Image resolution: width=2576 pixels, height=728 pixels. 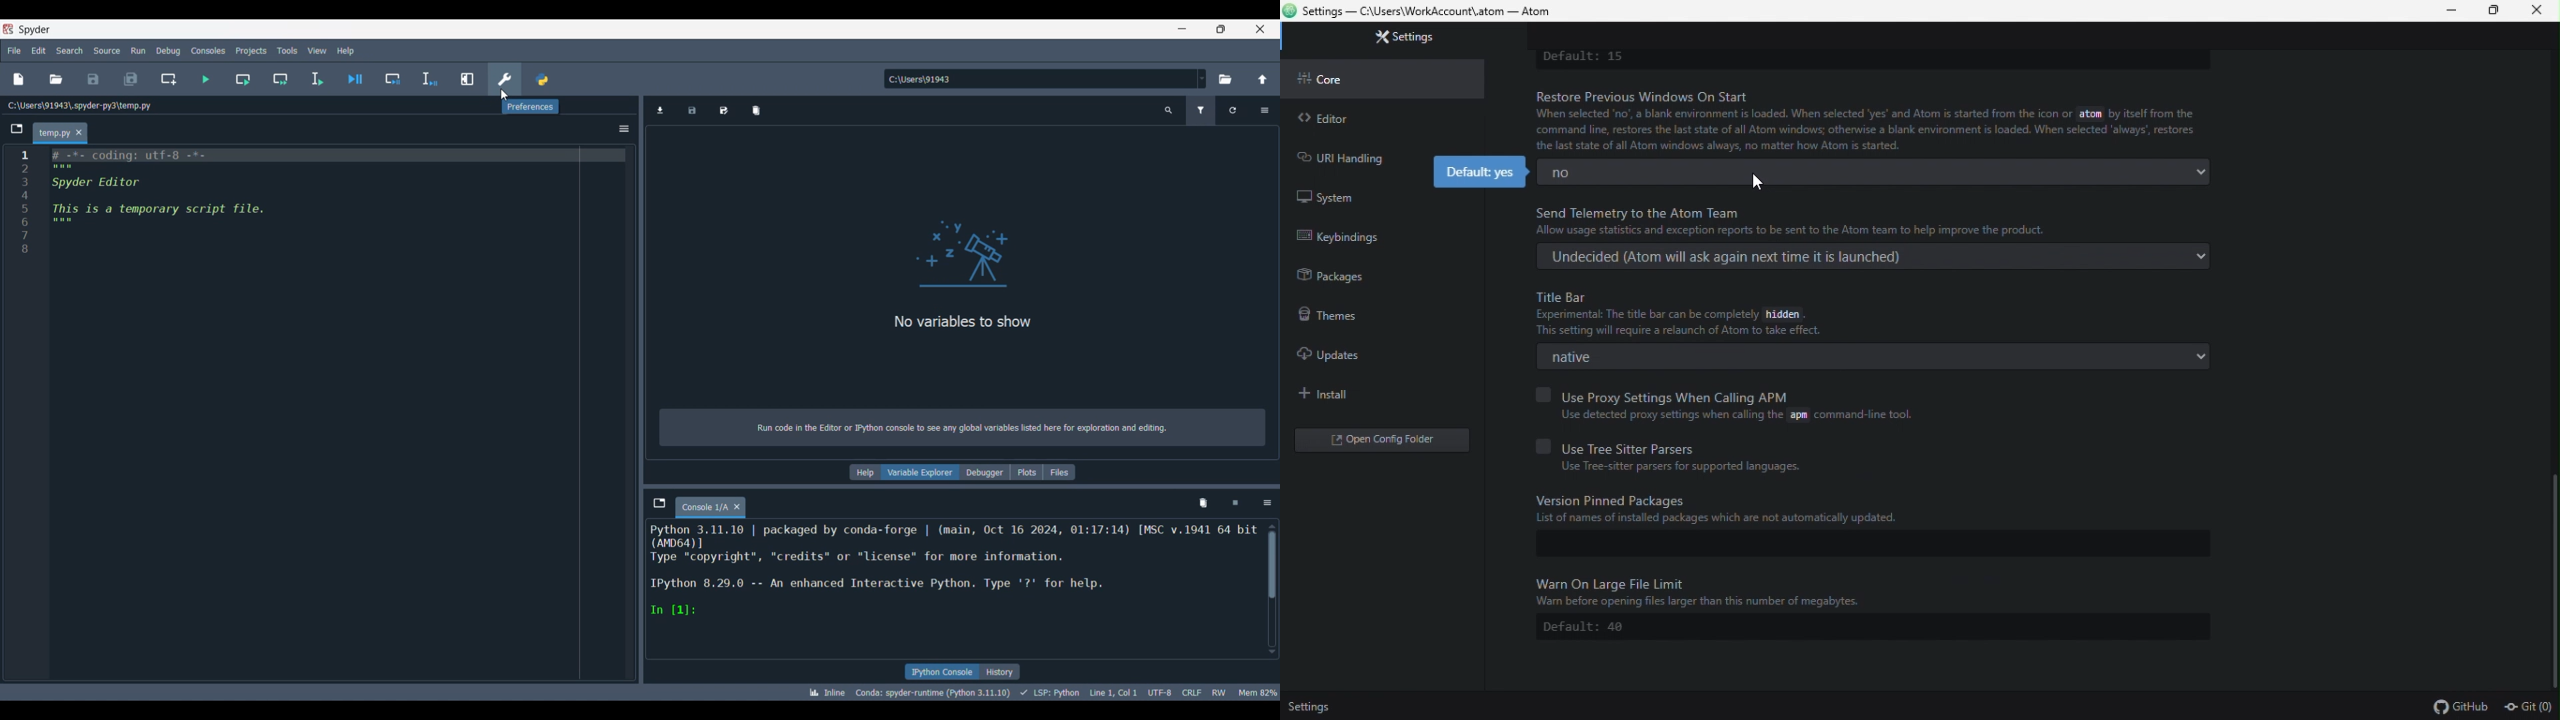 What do you see at coordinates (139, 51) in the screenshot?
I see `Run menu` at bounding box center [139, 51].